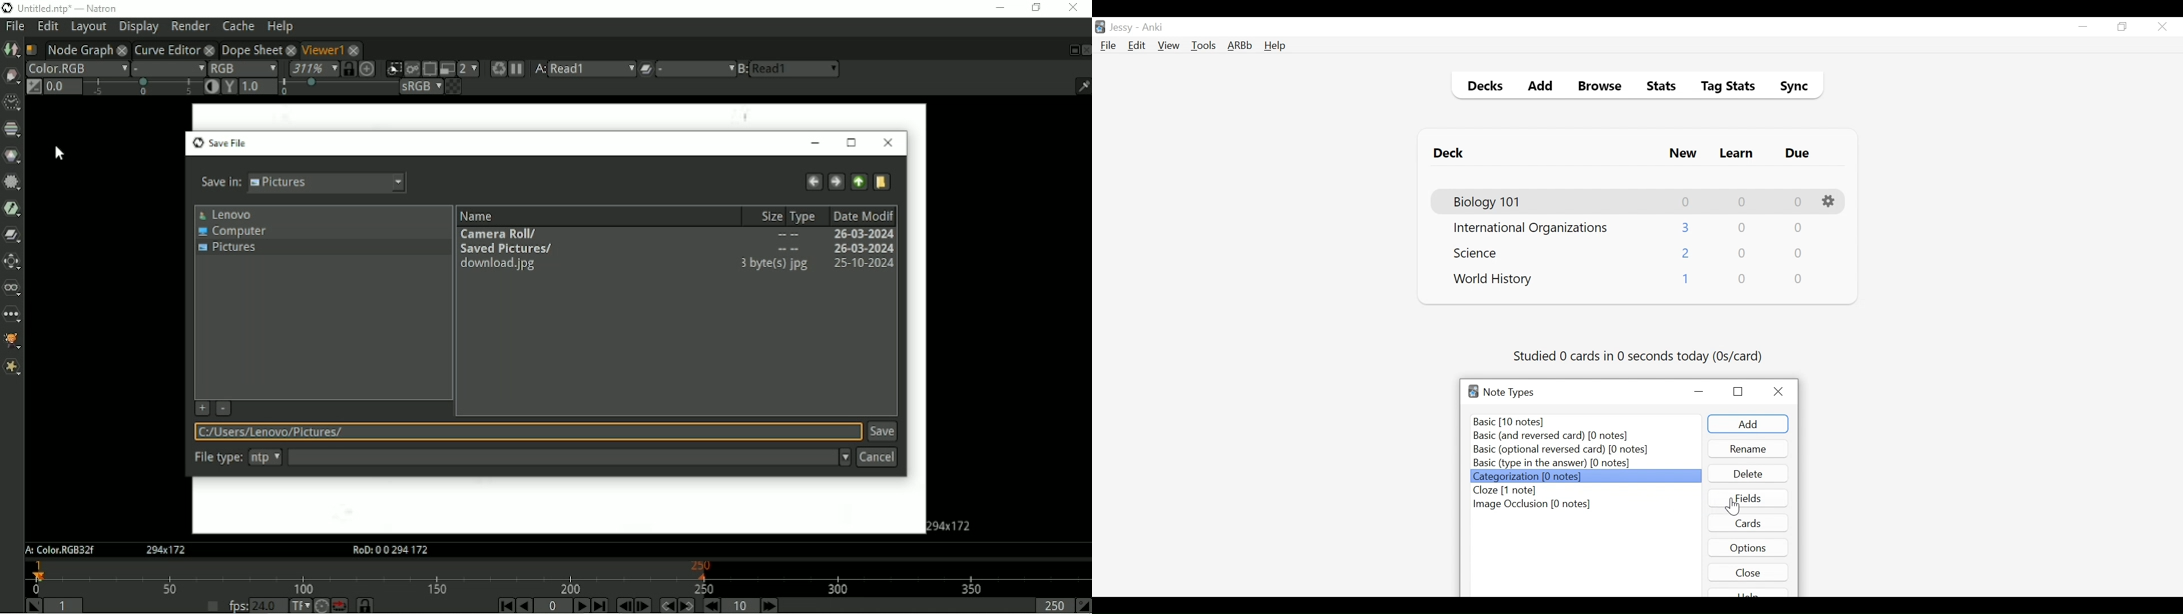 This screenshot has width=2184, height=616. What do you see at coordinates (1741, 228) in the screenshot?
I see `Learn Card Count` at bounding box center [1741, 228].